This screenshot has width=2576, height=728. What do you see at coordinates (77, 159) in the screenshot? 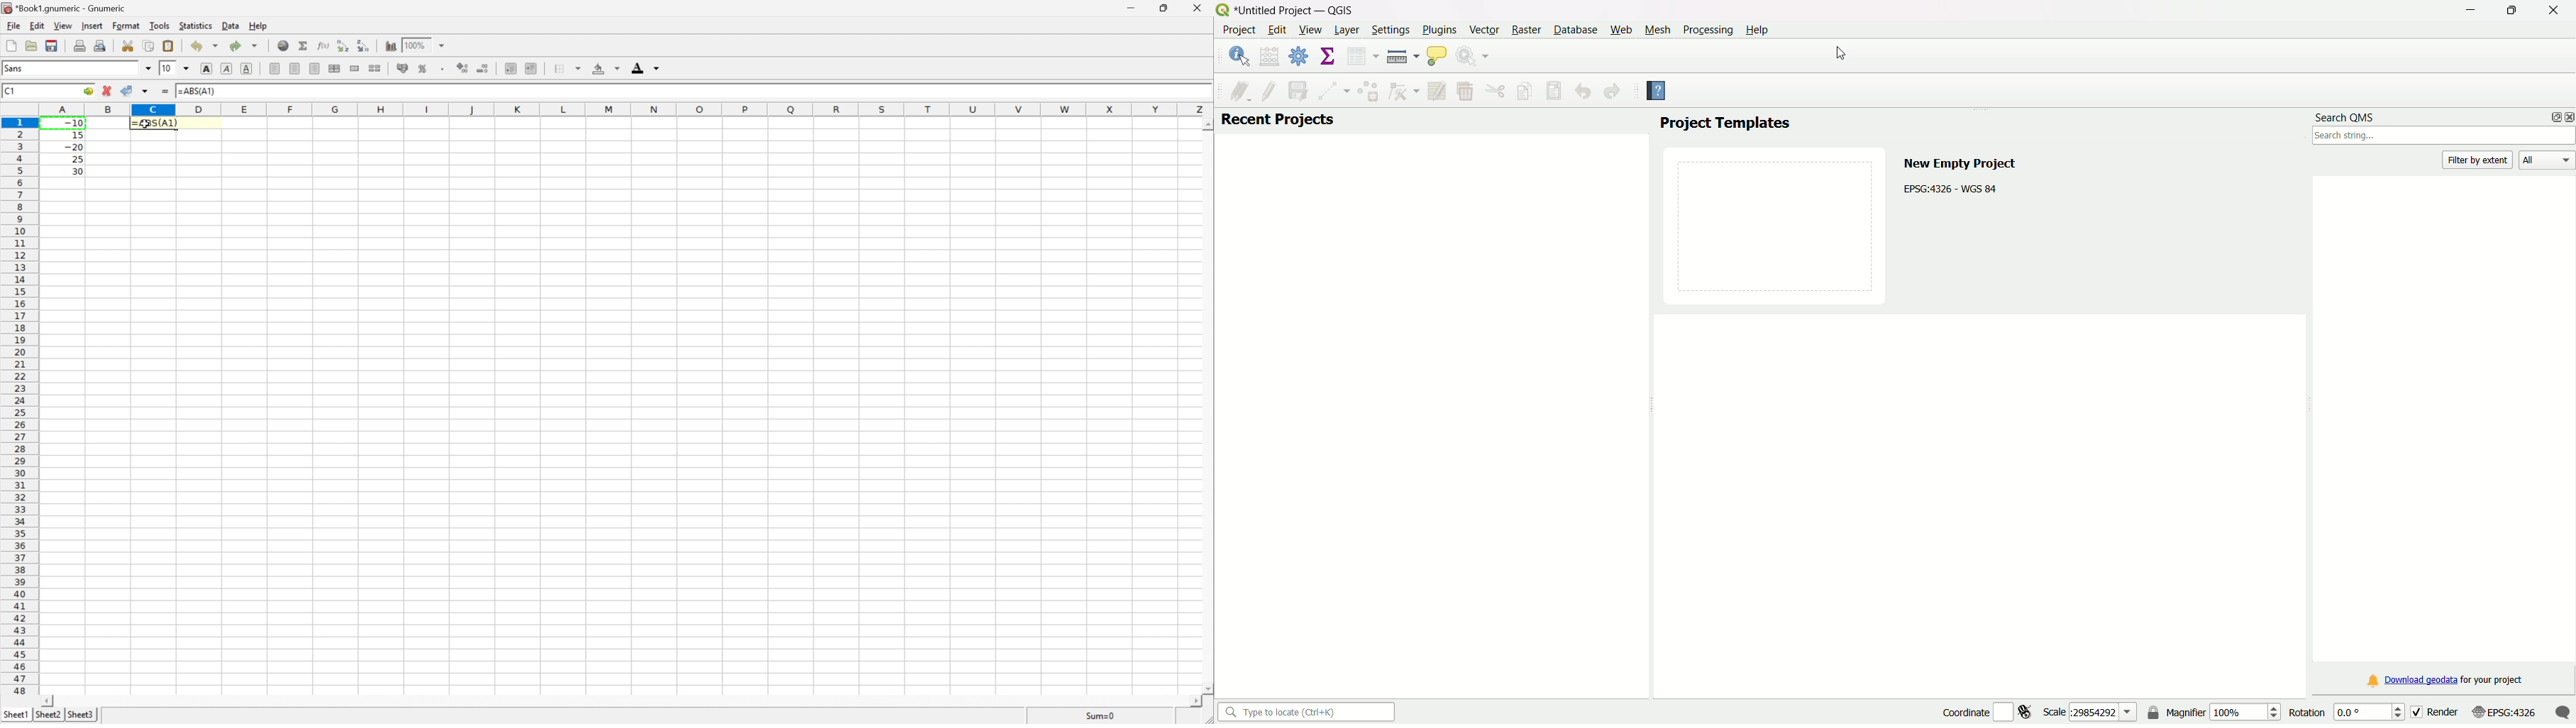
I see `25` at bounding box center [77, 159].